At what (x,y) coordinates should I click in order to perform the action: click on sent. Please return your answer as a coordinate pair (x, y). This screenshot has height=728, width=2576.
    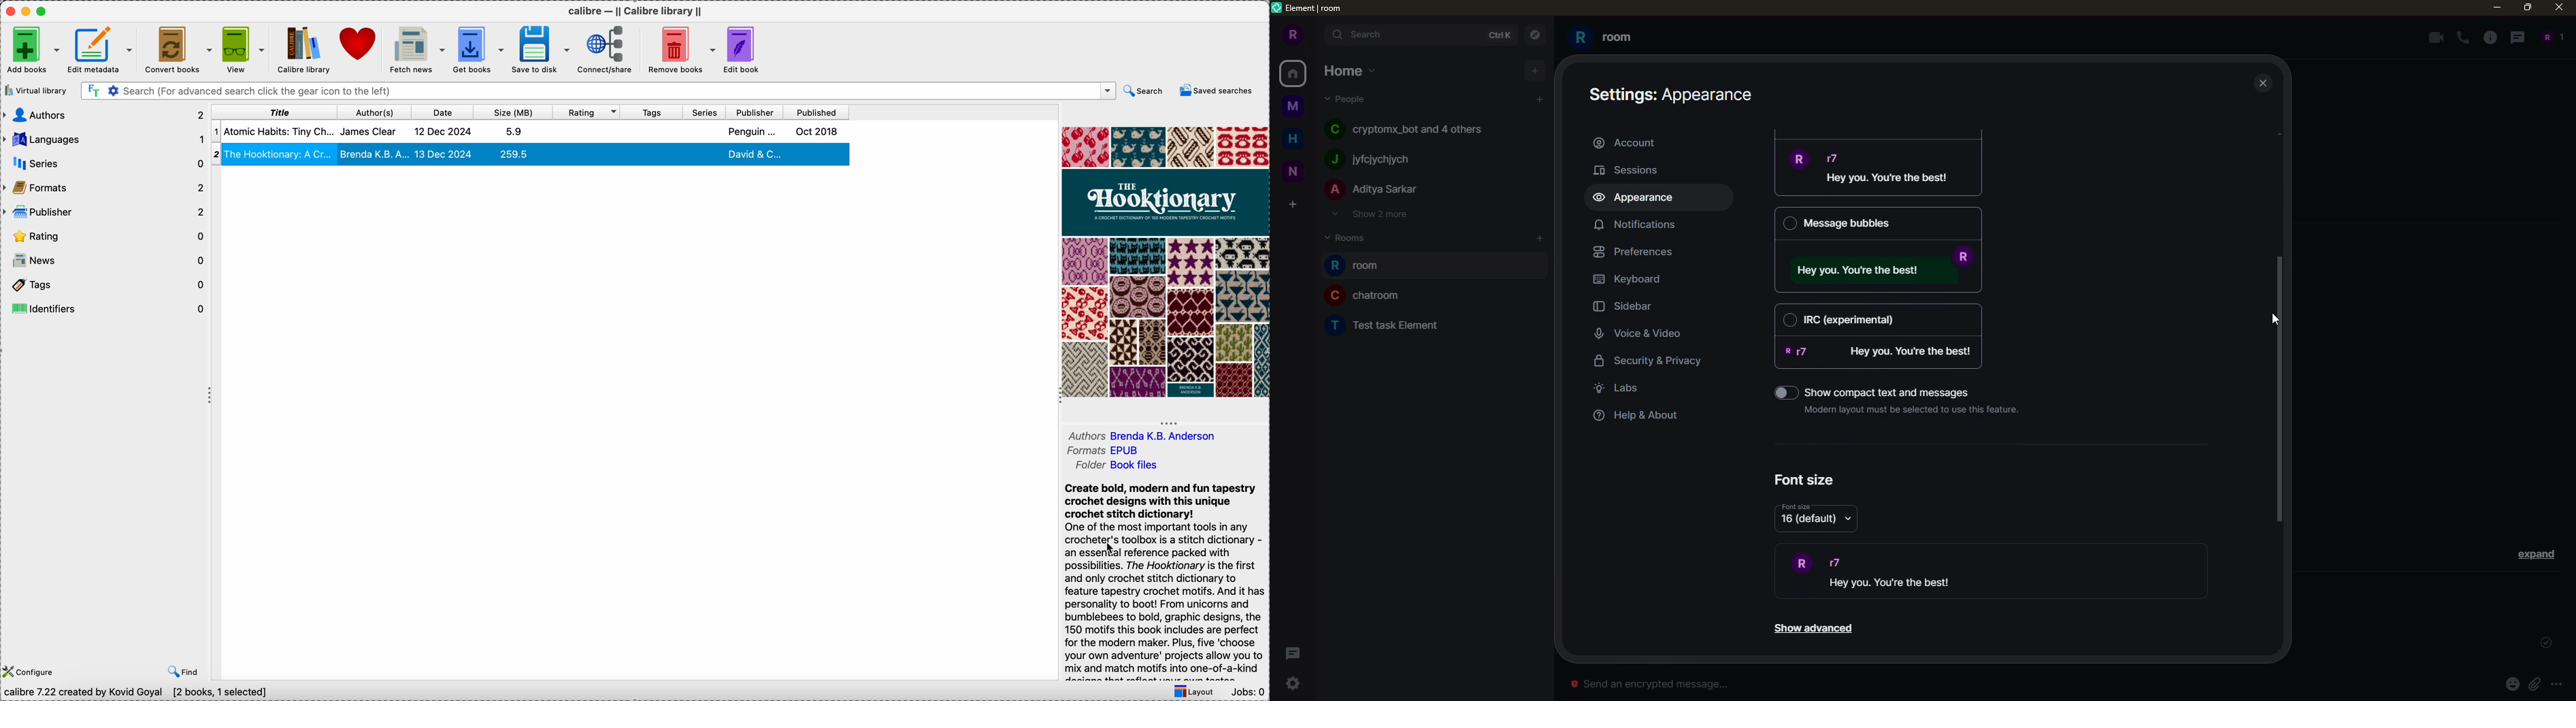
    Looking at the image, I should click on (2543, 643).